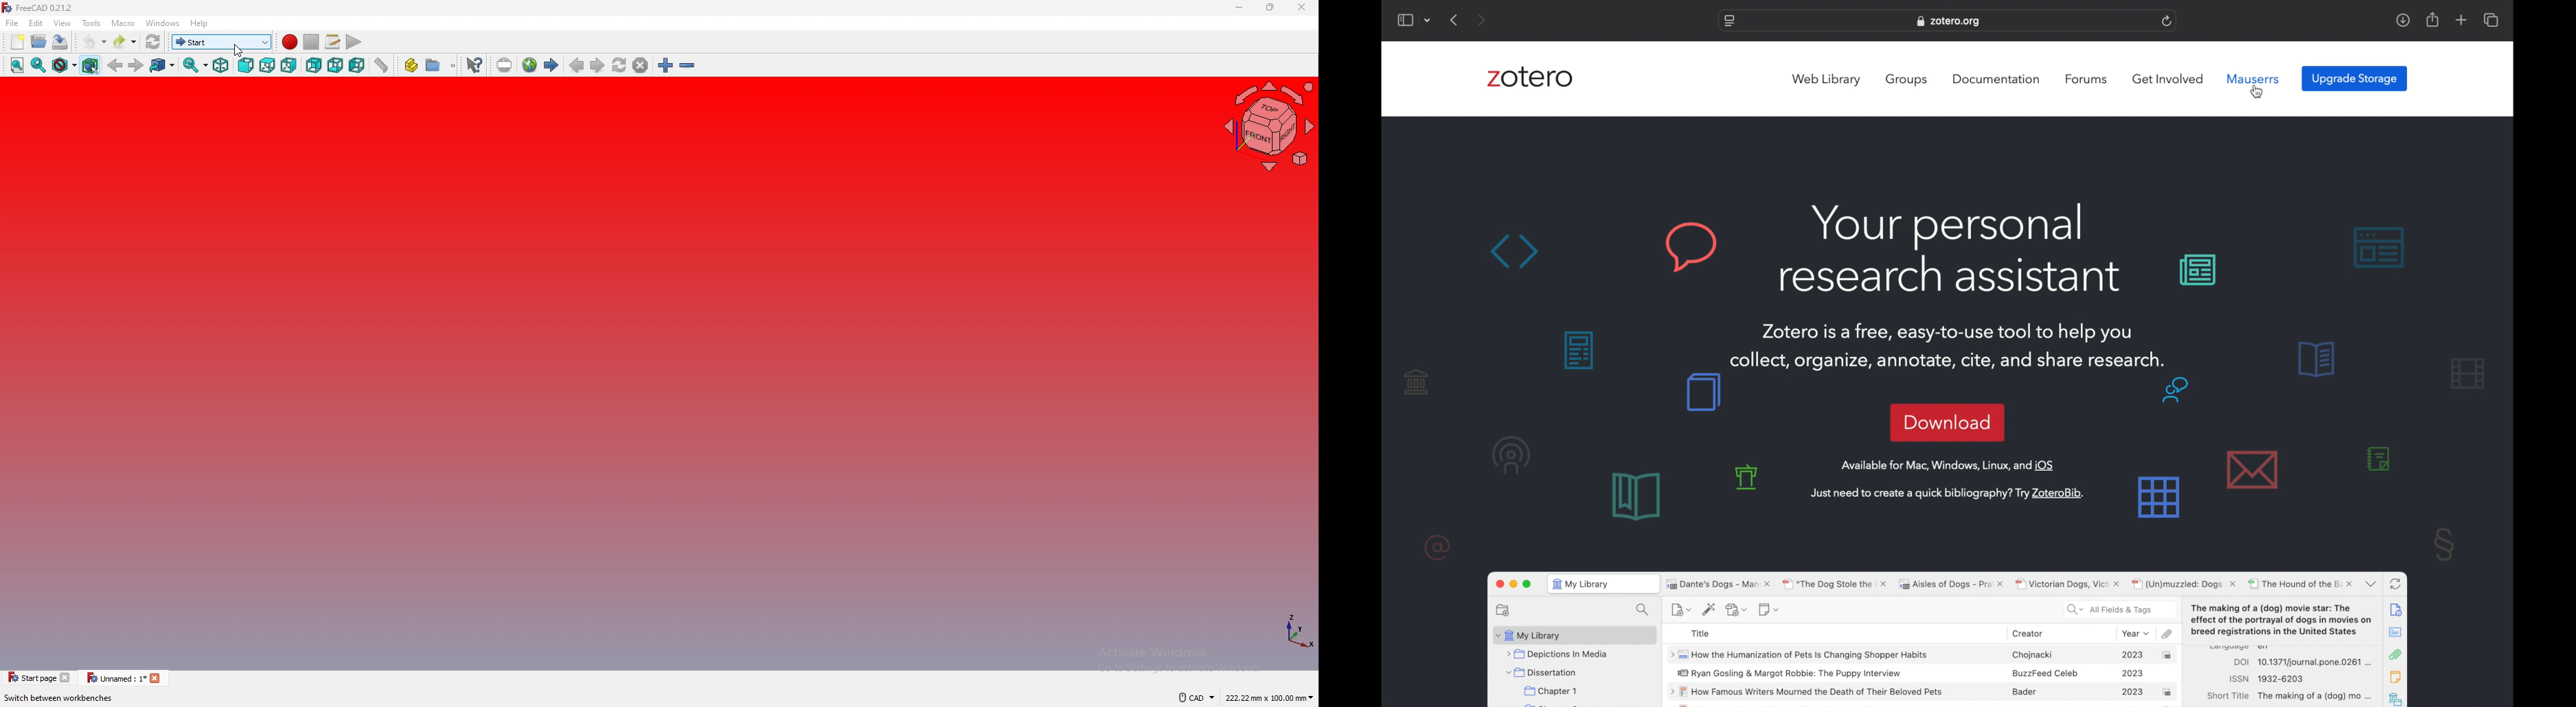 The width and height of the screenshot is (2576, 728). Describe the element at coordinates (61, 43) in the screenshot. I see `save` at that location.